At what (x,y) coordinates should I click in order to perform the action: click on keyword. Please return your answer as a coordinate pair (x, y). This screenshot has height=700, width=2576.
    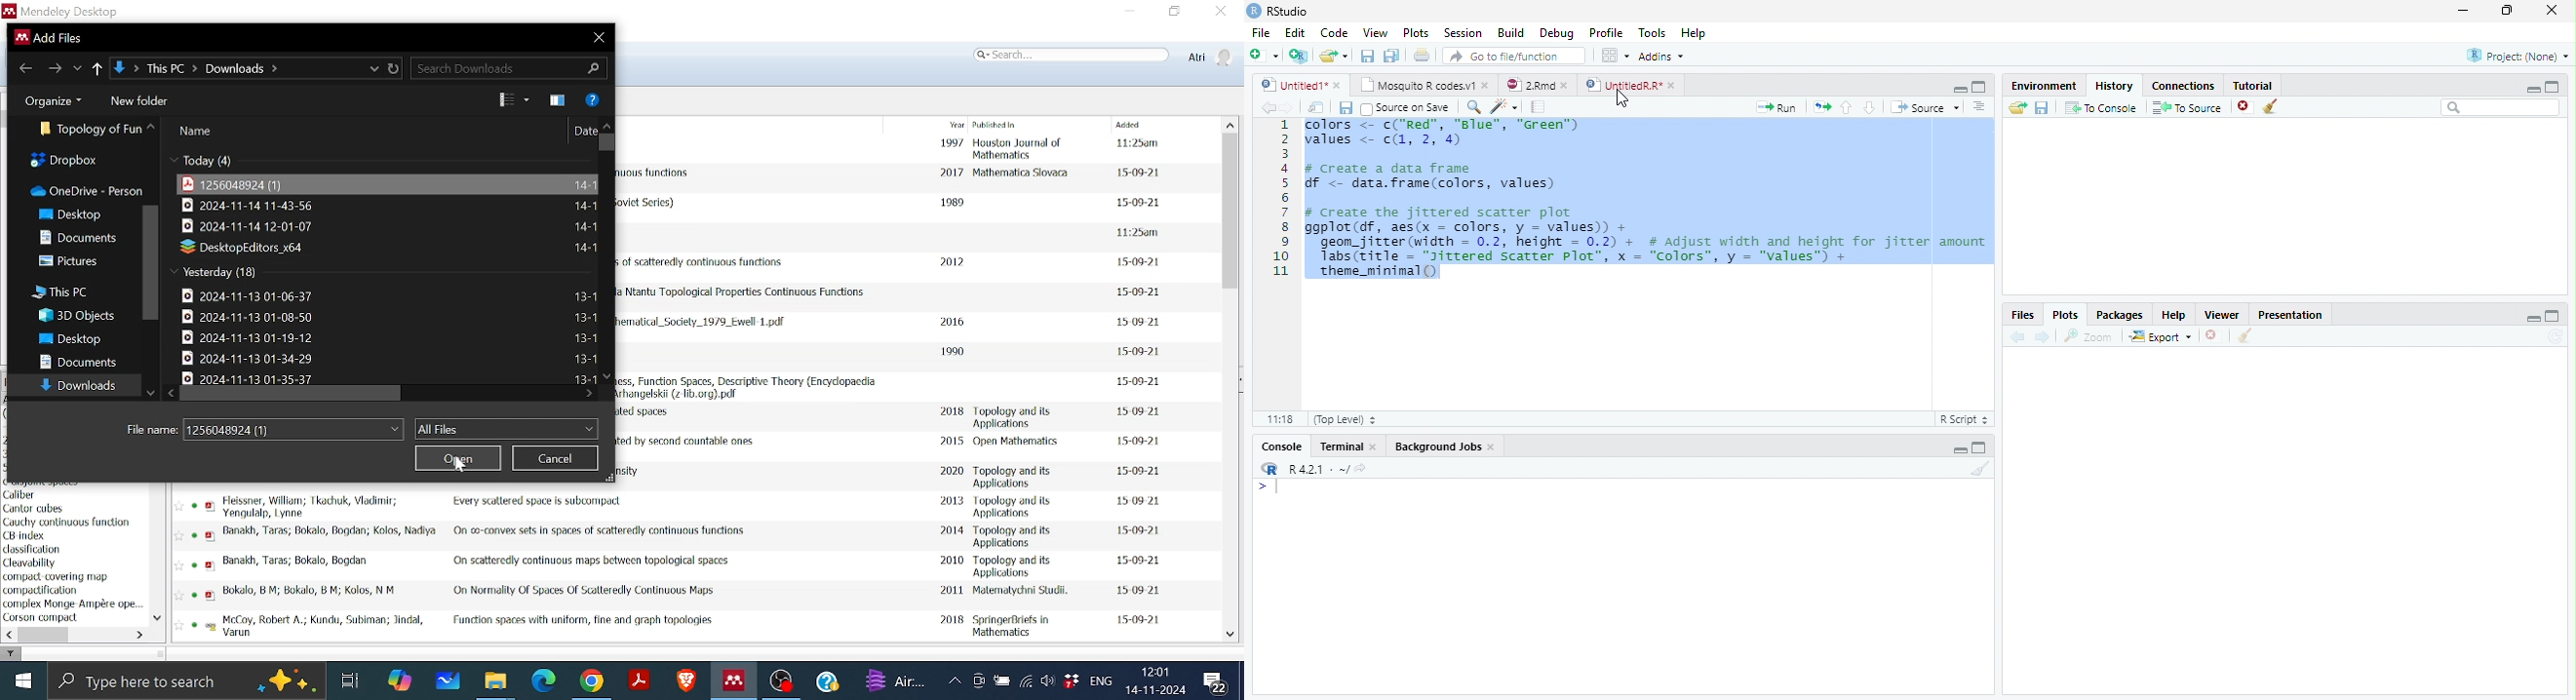
    Looking at the image, I should click on (33, 550).